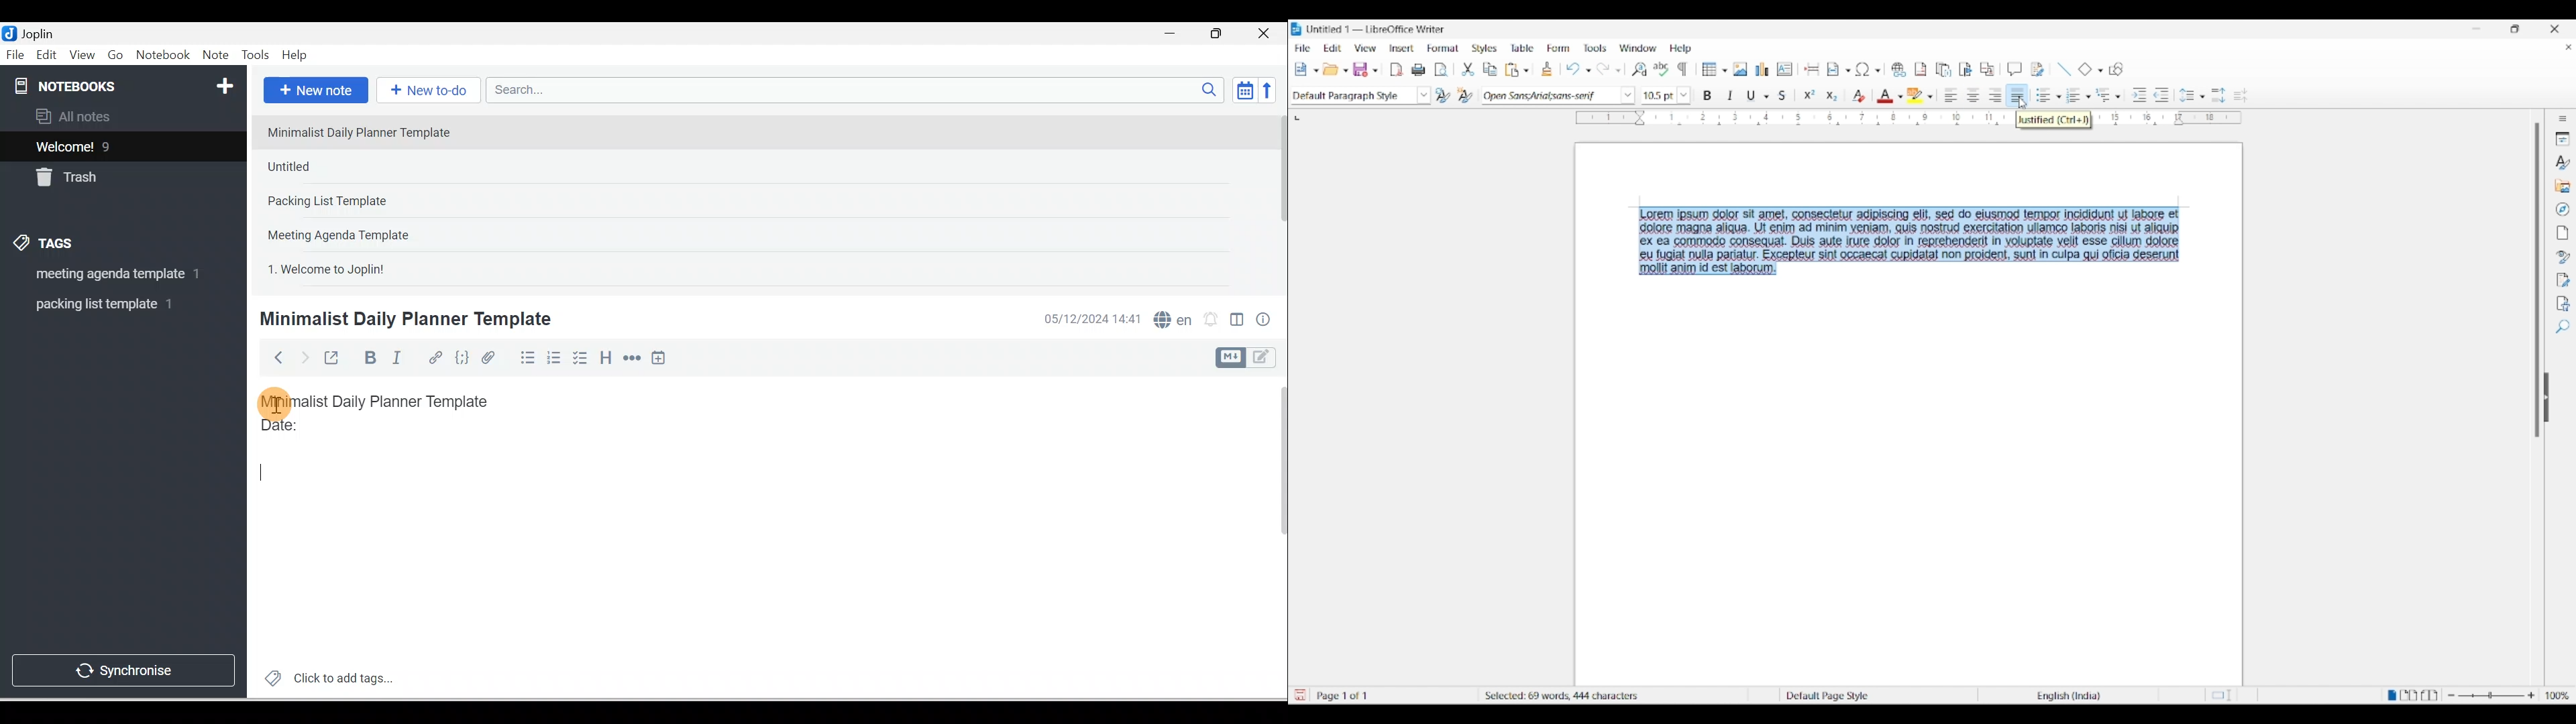  Describe the element at coordinates (1490, 69) in the screenshot. I see `Copy` at that location.